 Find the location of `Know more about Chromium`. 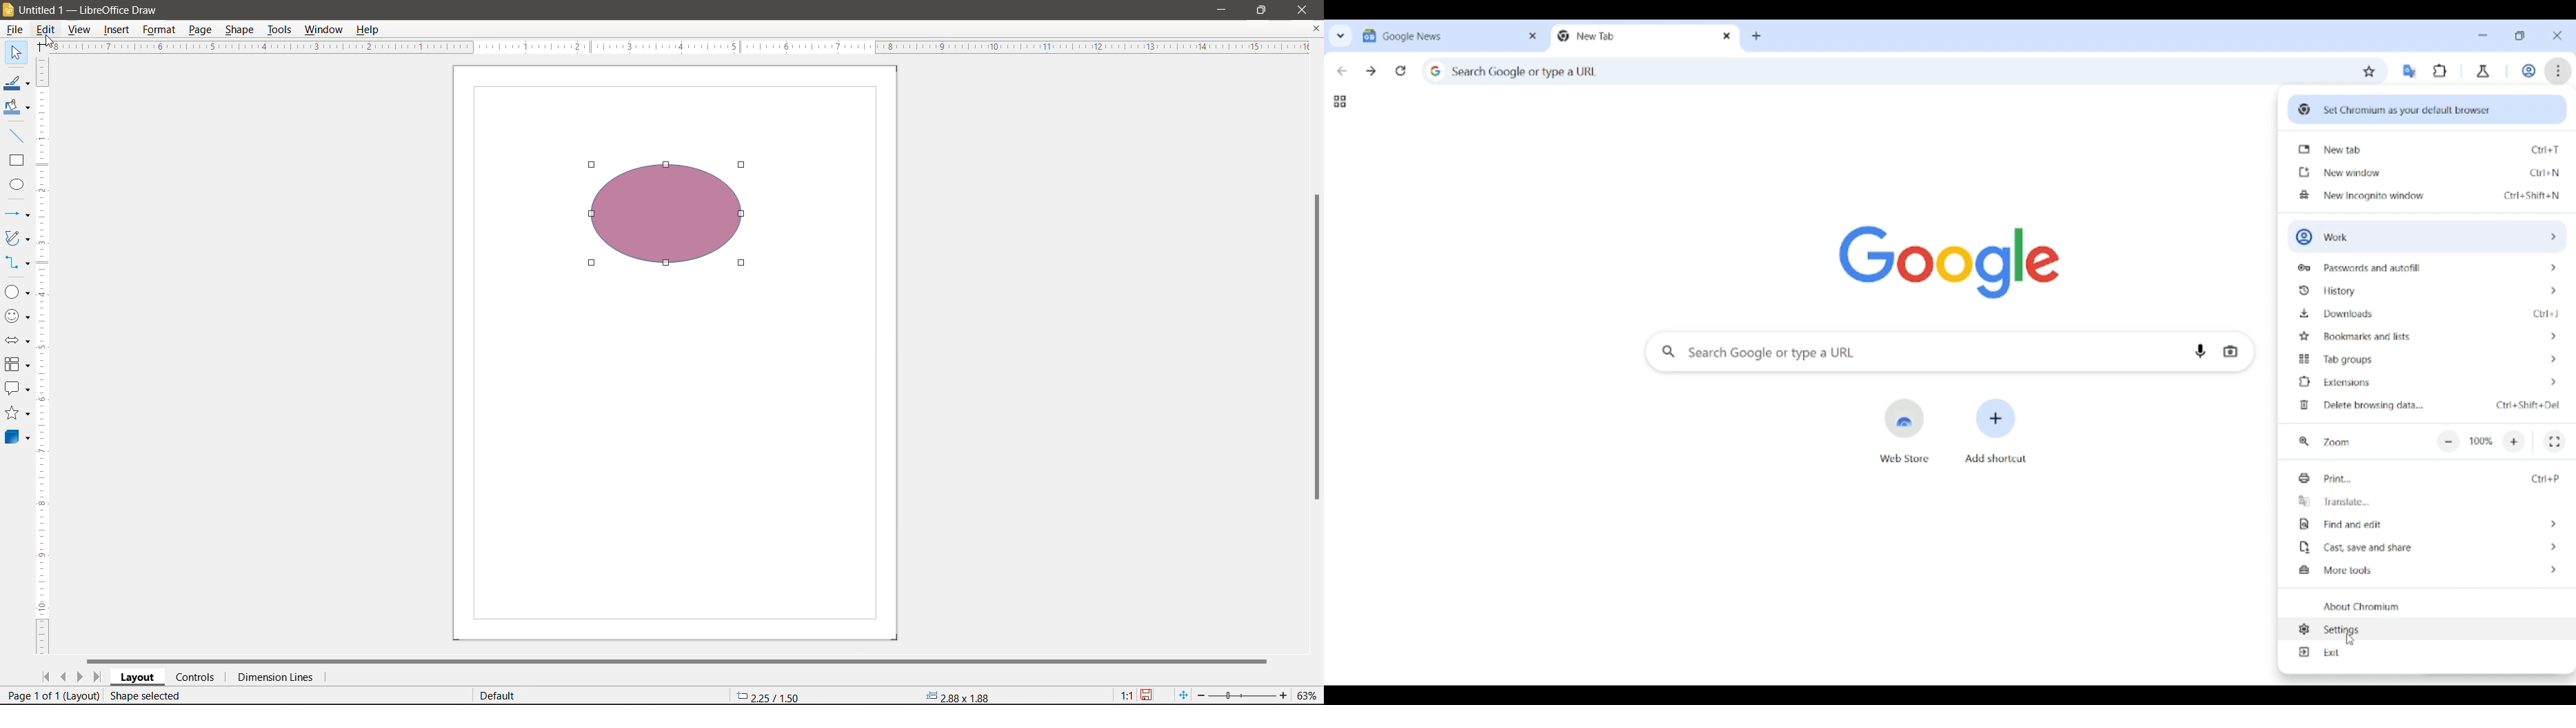

Know more about Chromium is located at coordinates (2427, 606).